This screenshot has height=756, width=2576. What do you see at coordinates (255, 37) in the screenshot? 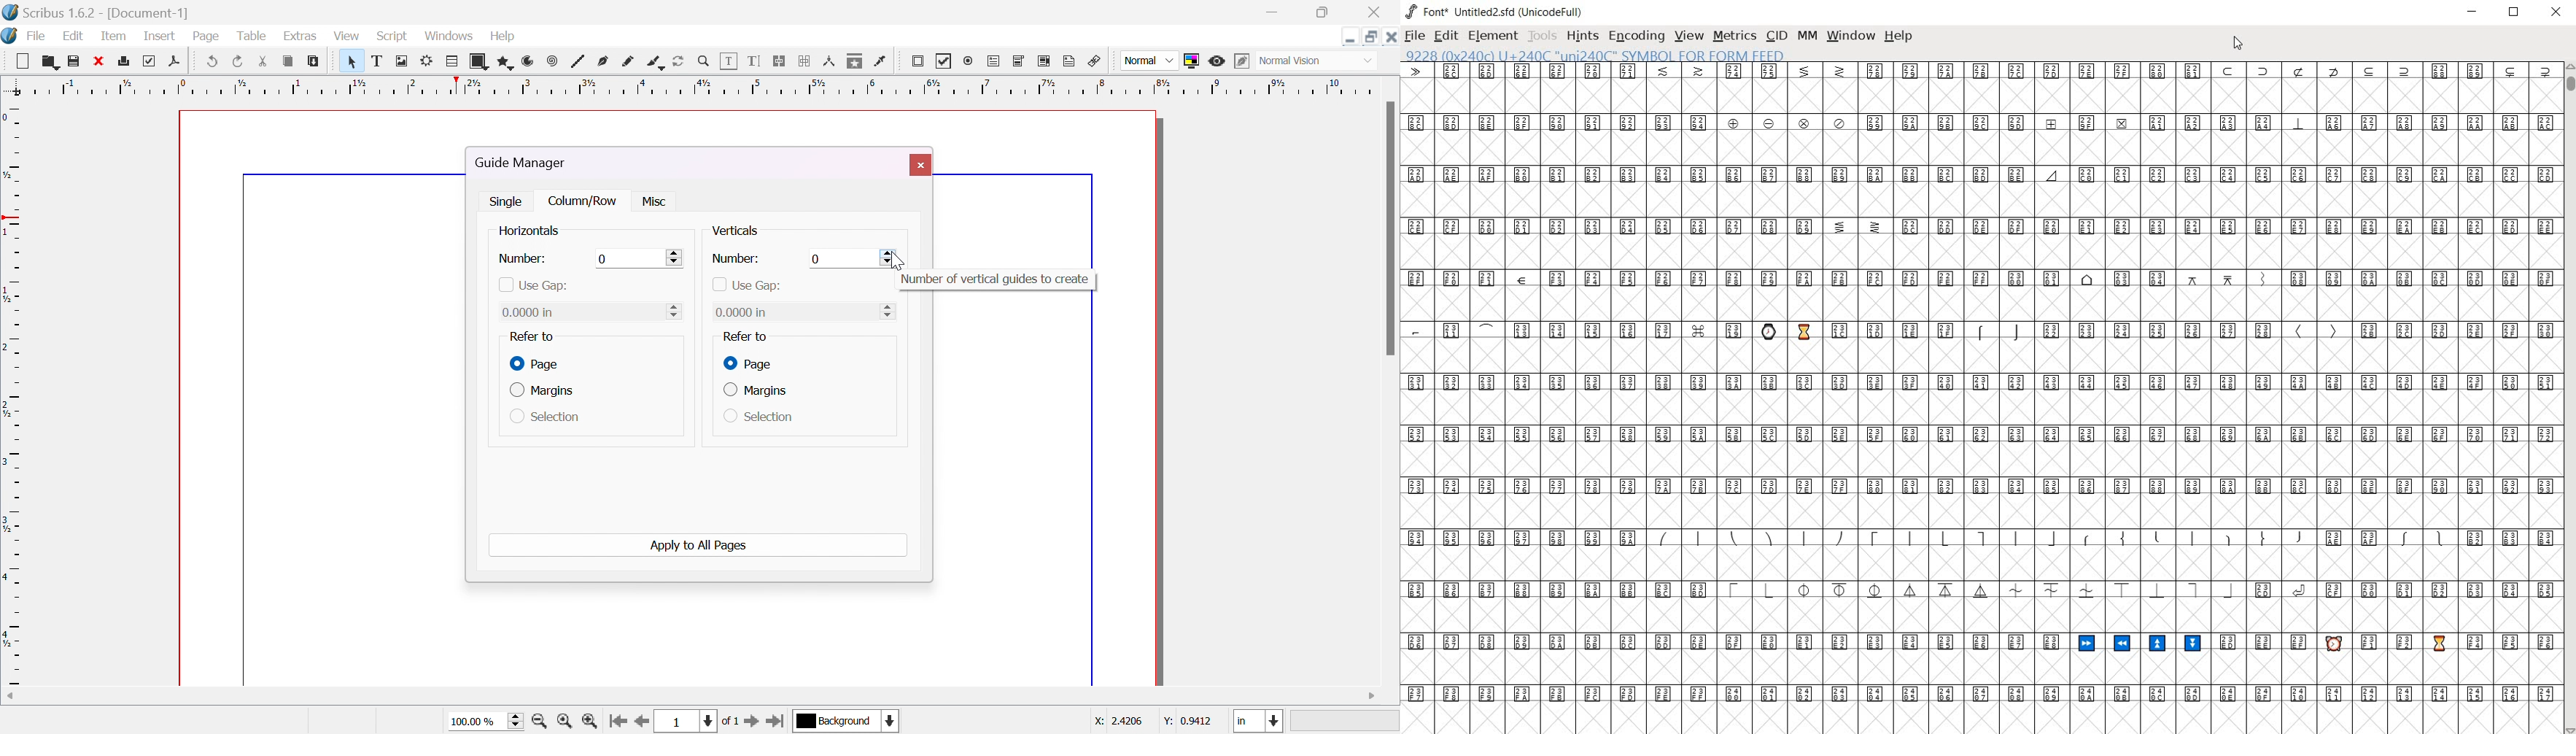
I see `table` at bounding box center [255, 37].